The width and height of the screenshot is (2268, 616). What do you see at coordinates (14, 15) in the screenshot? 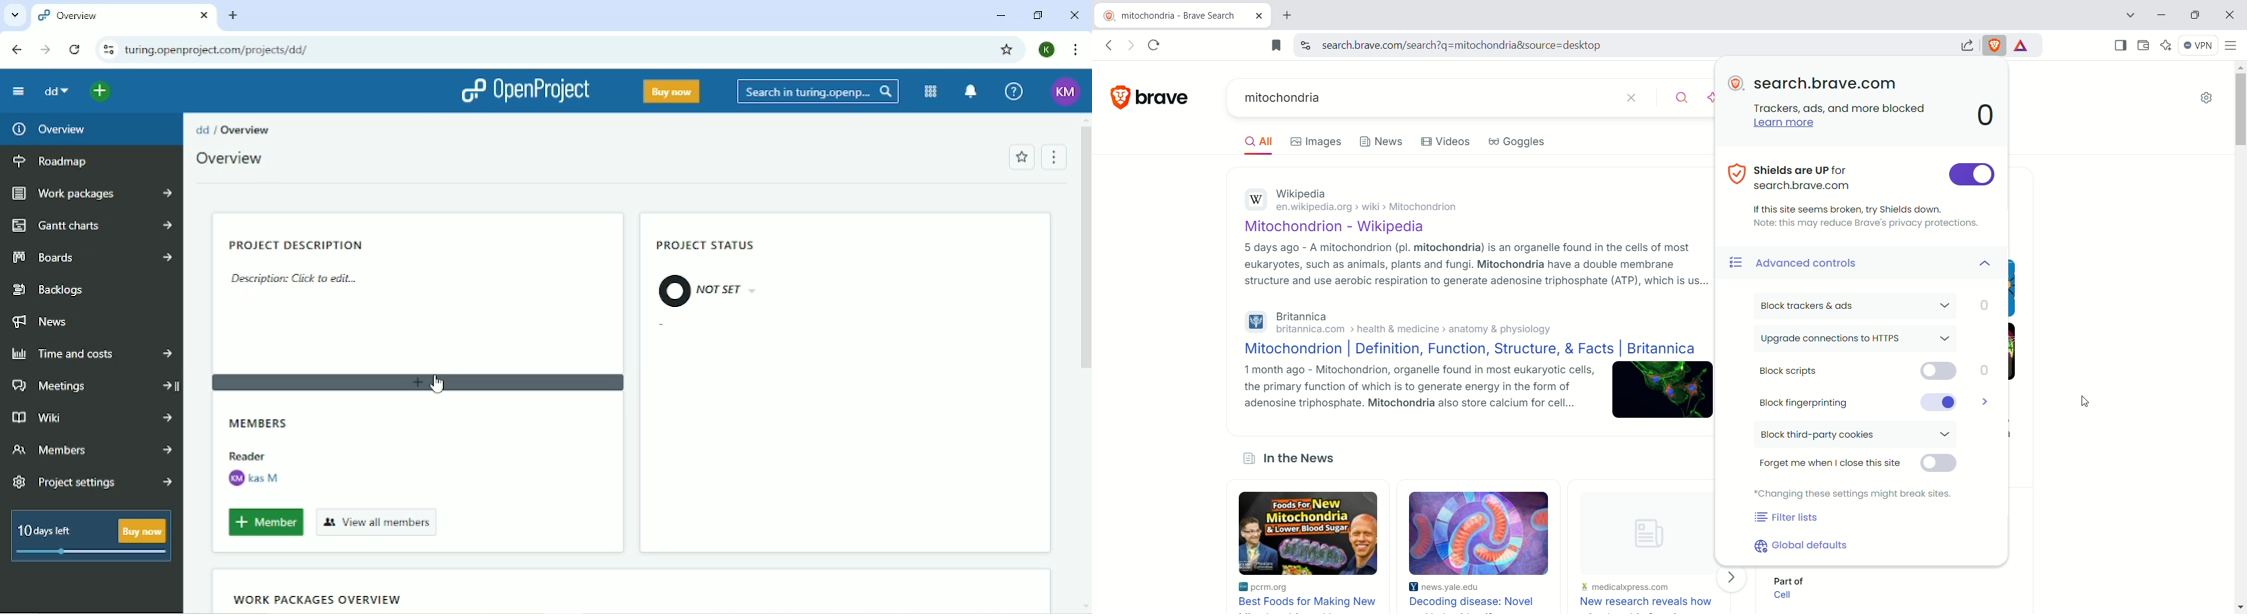
I see `Search tabs` at bounding box center [14, 15].